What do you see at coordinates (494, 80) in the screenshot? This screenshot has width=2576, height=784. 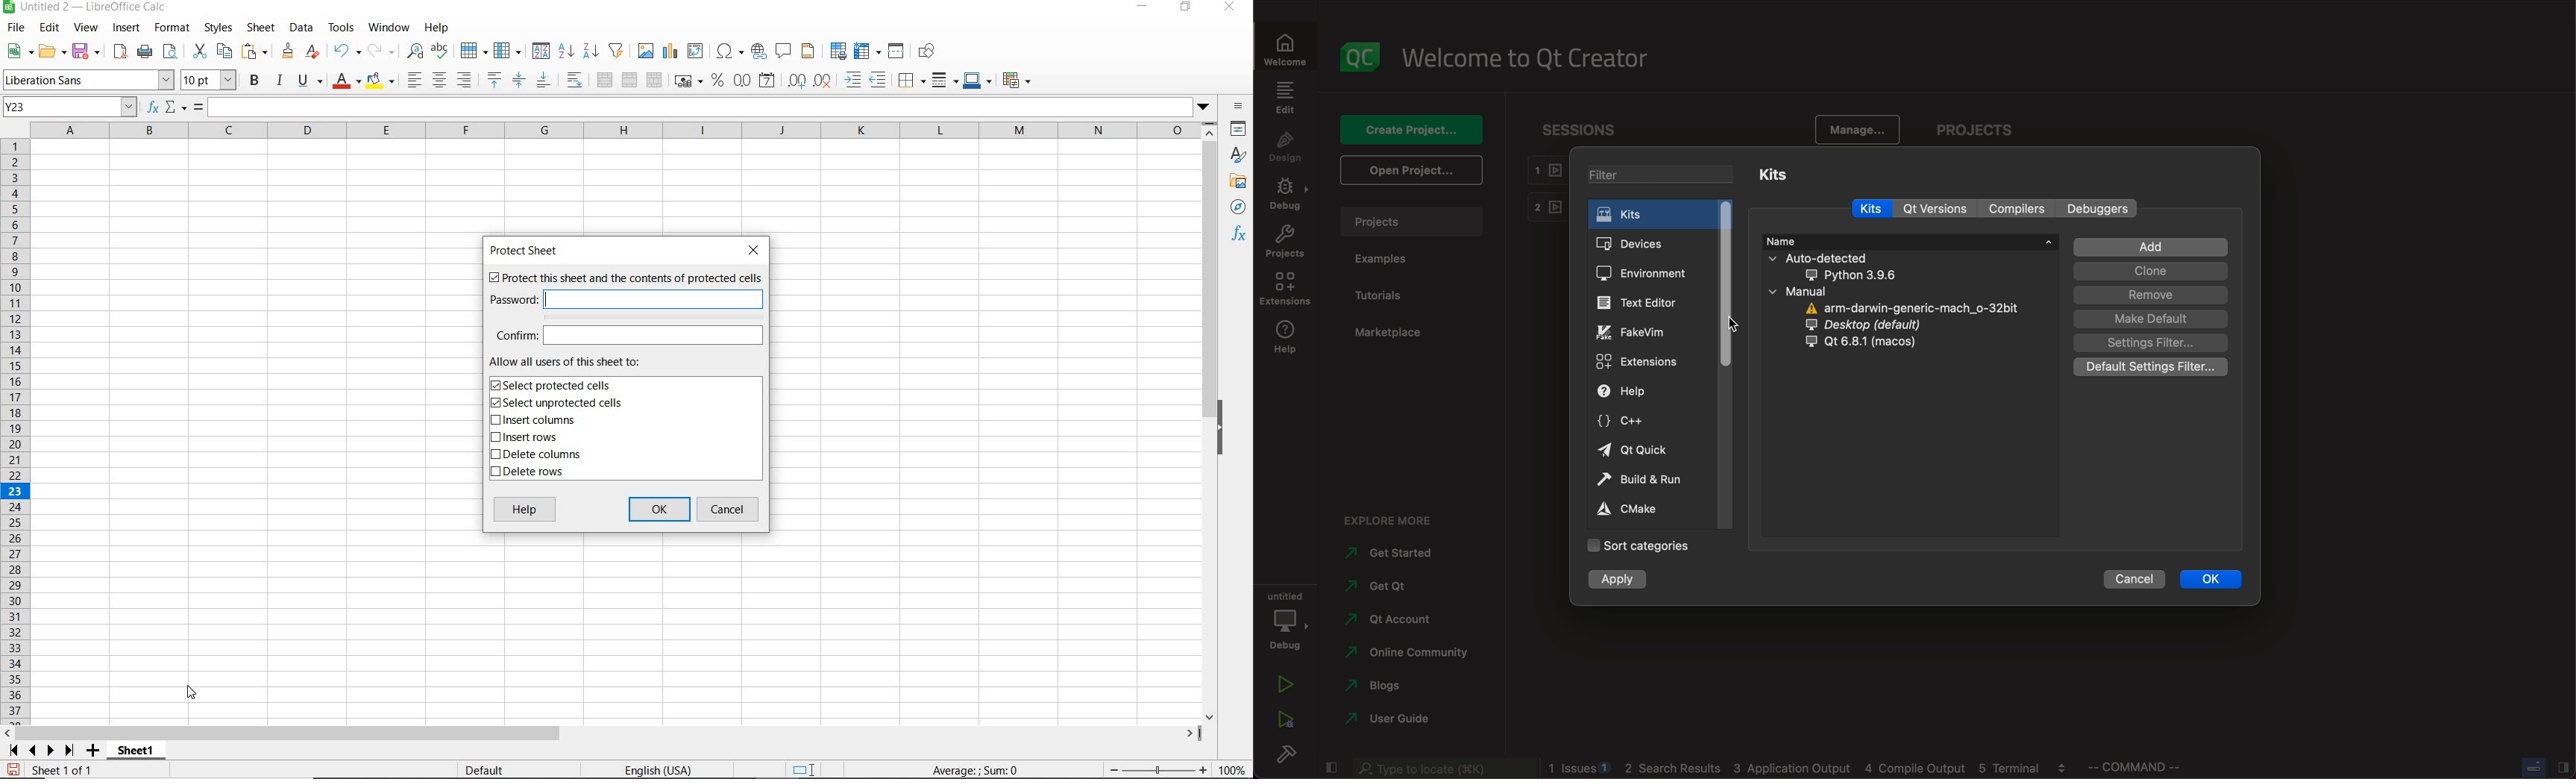 I see `ALIGN TOP` at bounding box center [494, 80].